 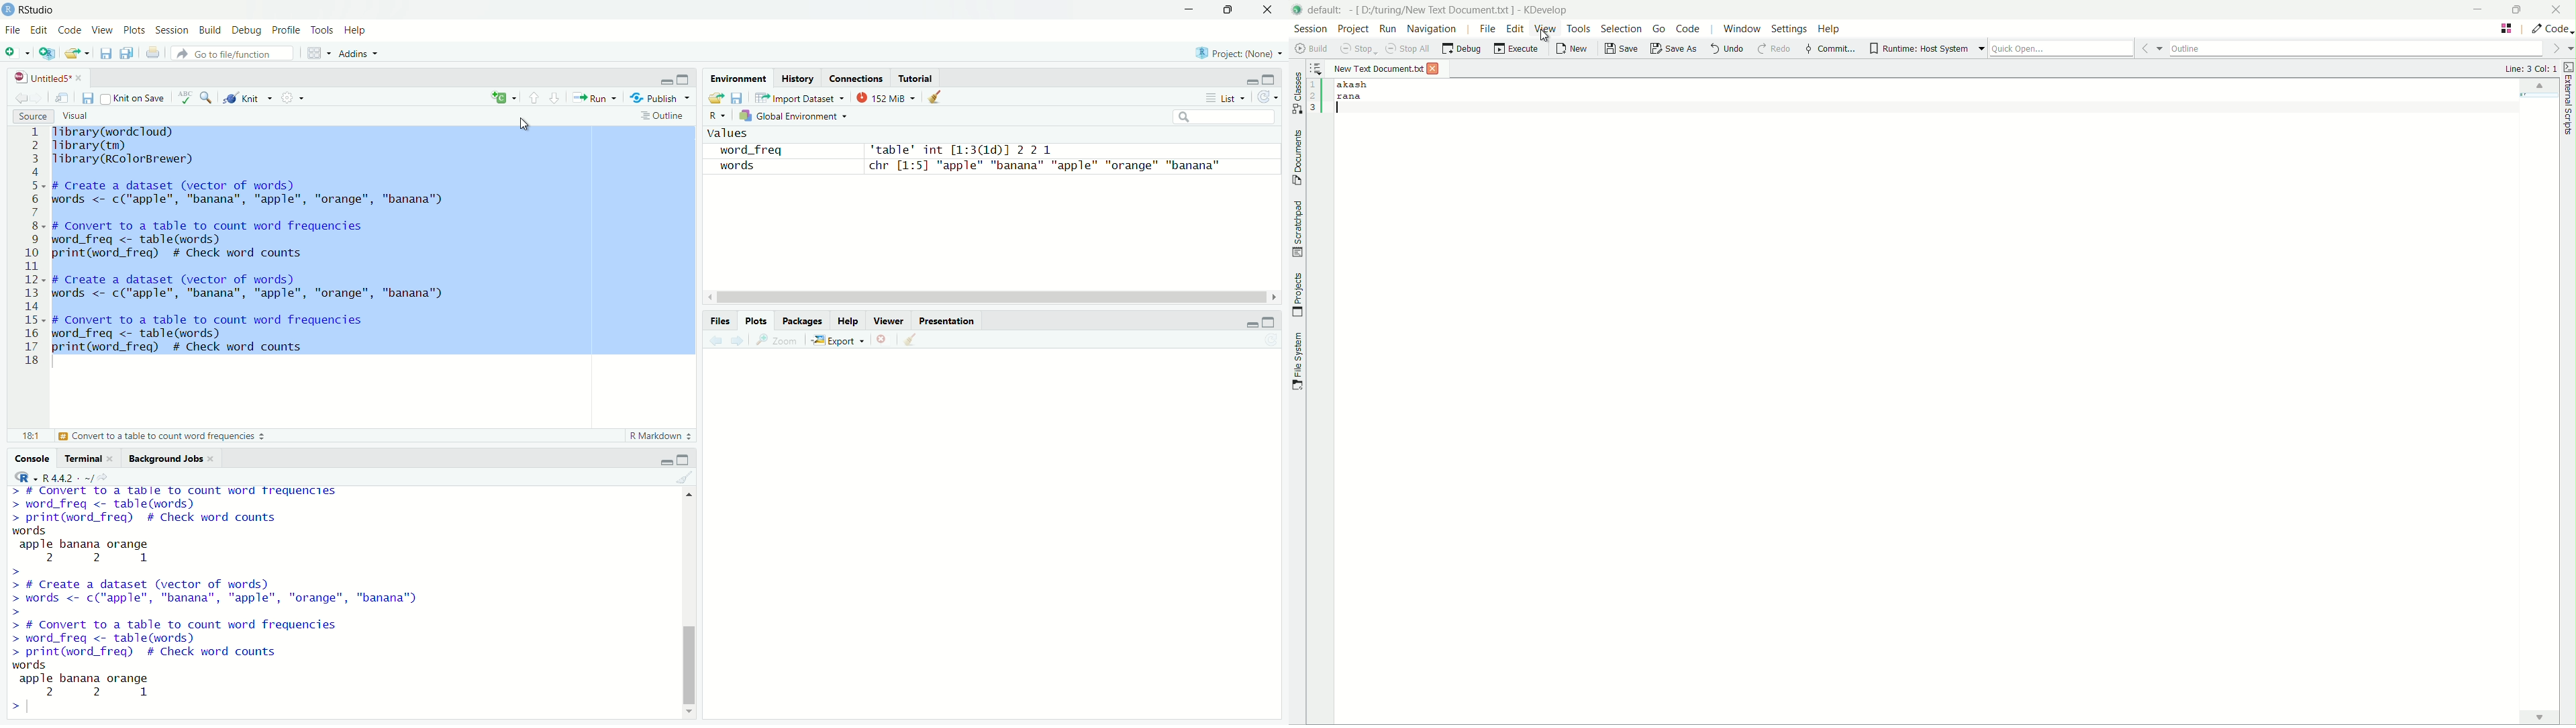 I want to click on Minimize, so click(x=1252, y=84).